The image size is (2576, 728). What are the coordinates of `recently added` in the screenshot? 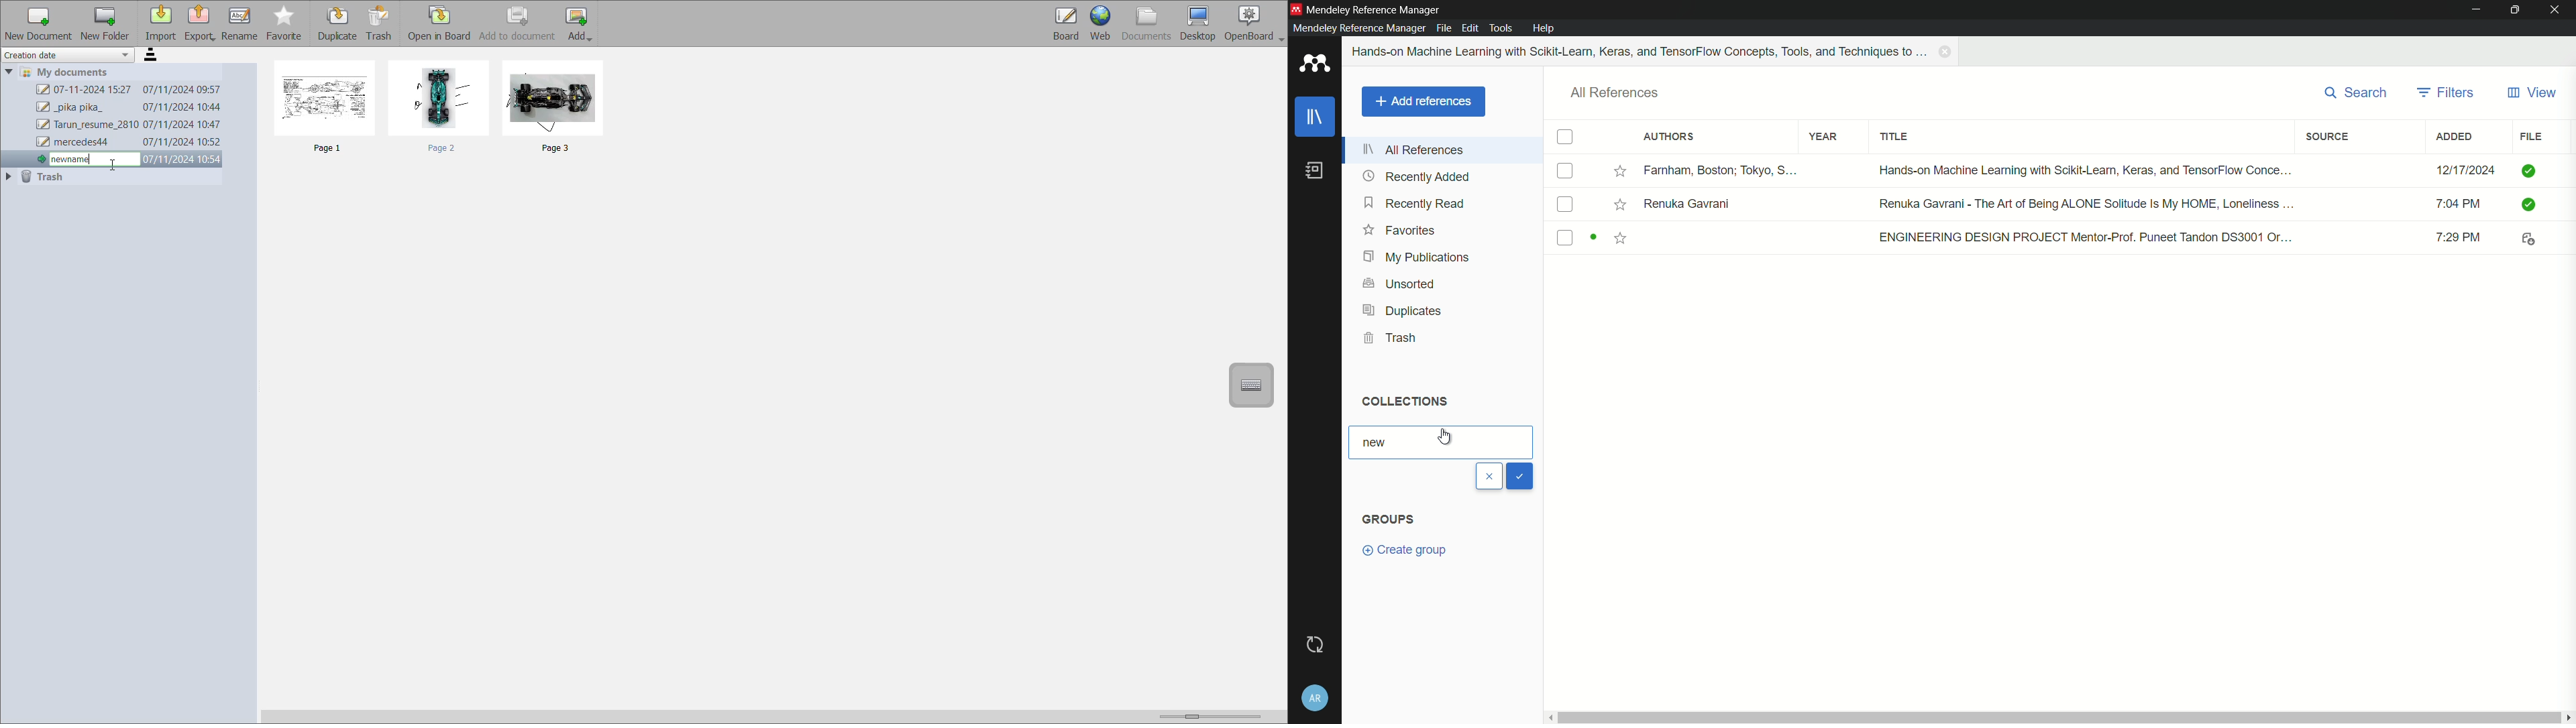 It's located at (1416, 176).